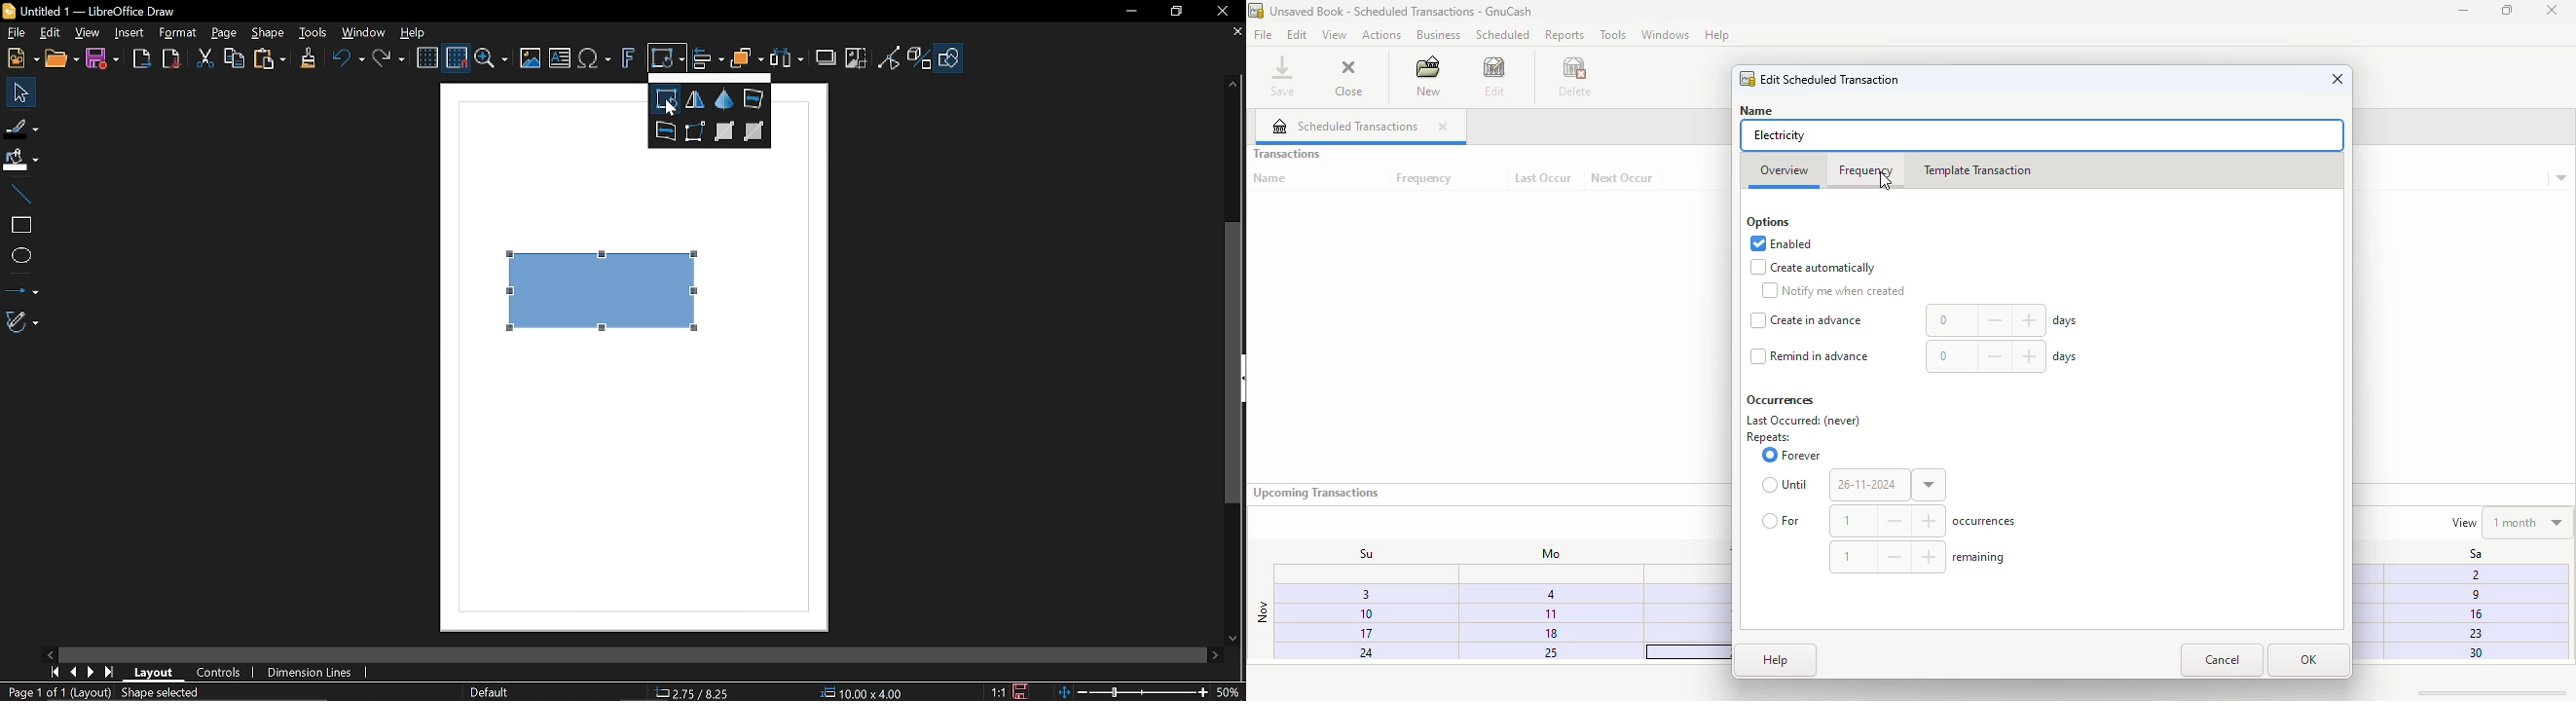  What do you see at coordinates (176, 33) in the screenshot?
I see `Format` at bounding box center [176, 33].